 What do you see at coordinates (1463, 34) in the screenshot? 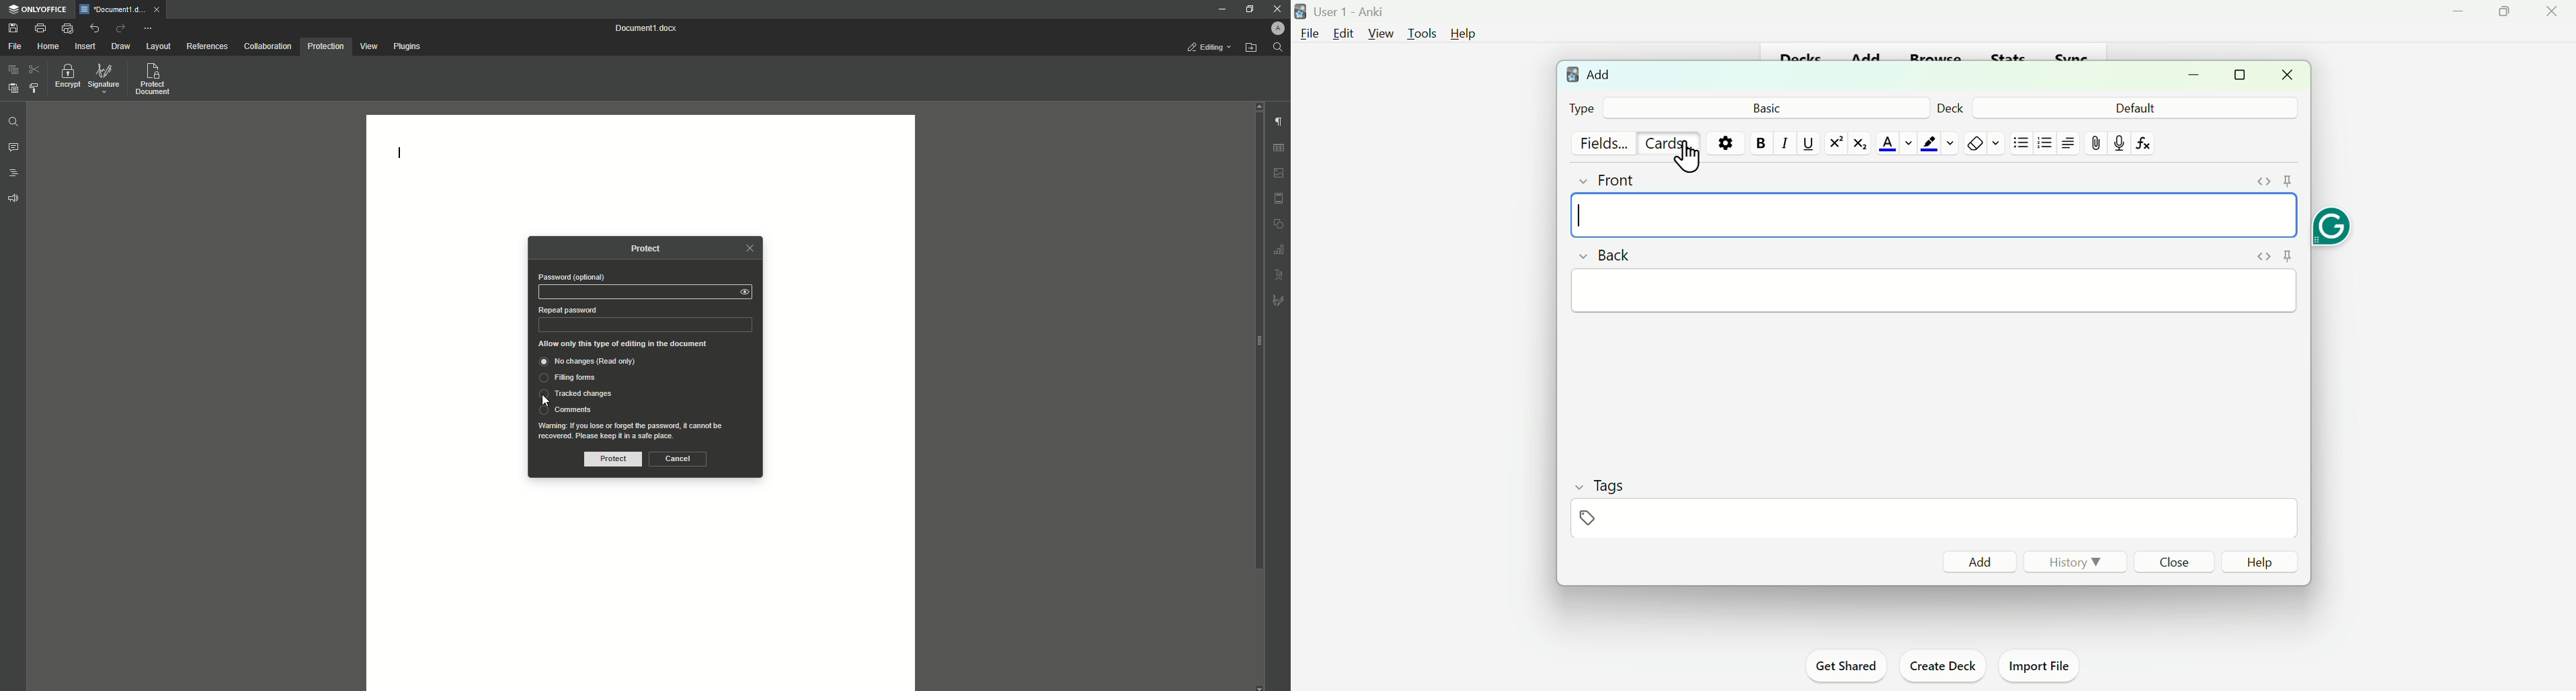
I see `Help` at bounding box center [1463, 34].